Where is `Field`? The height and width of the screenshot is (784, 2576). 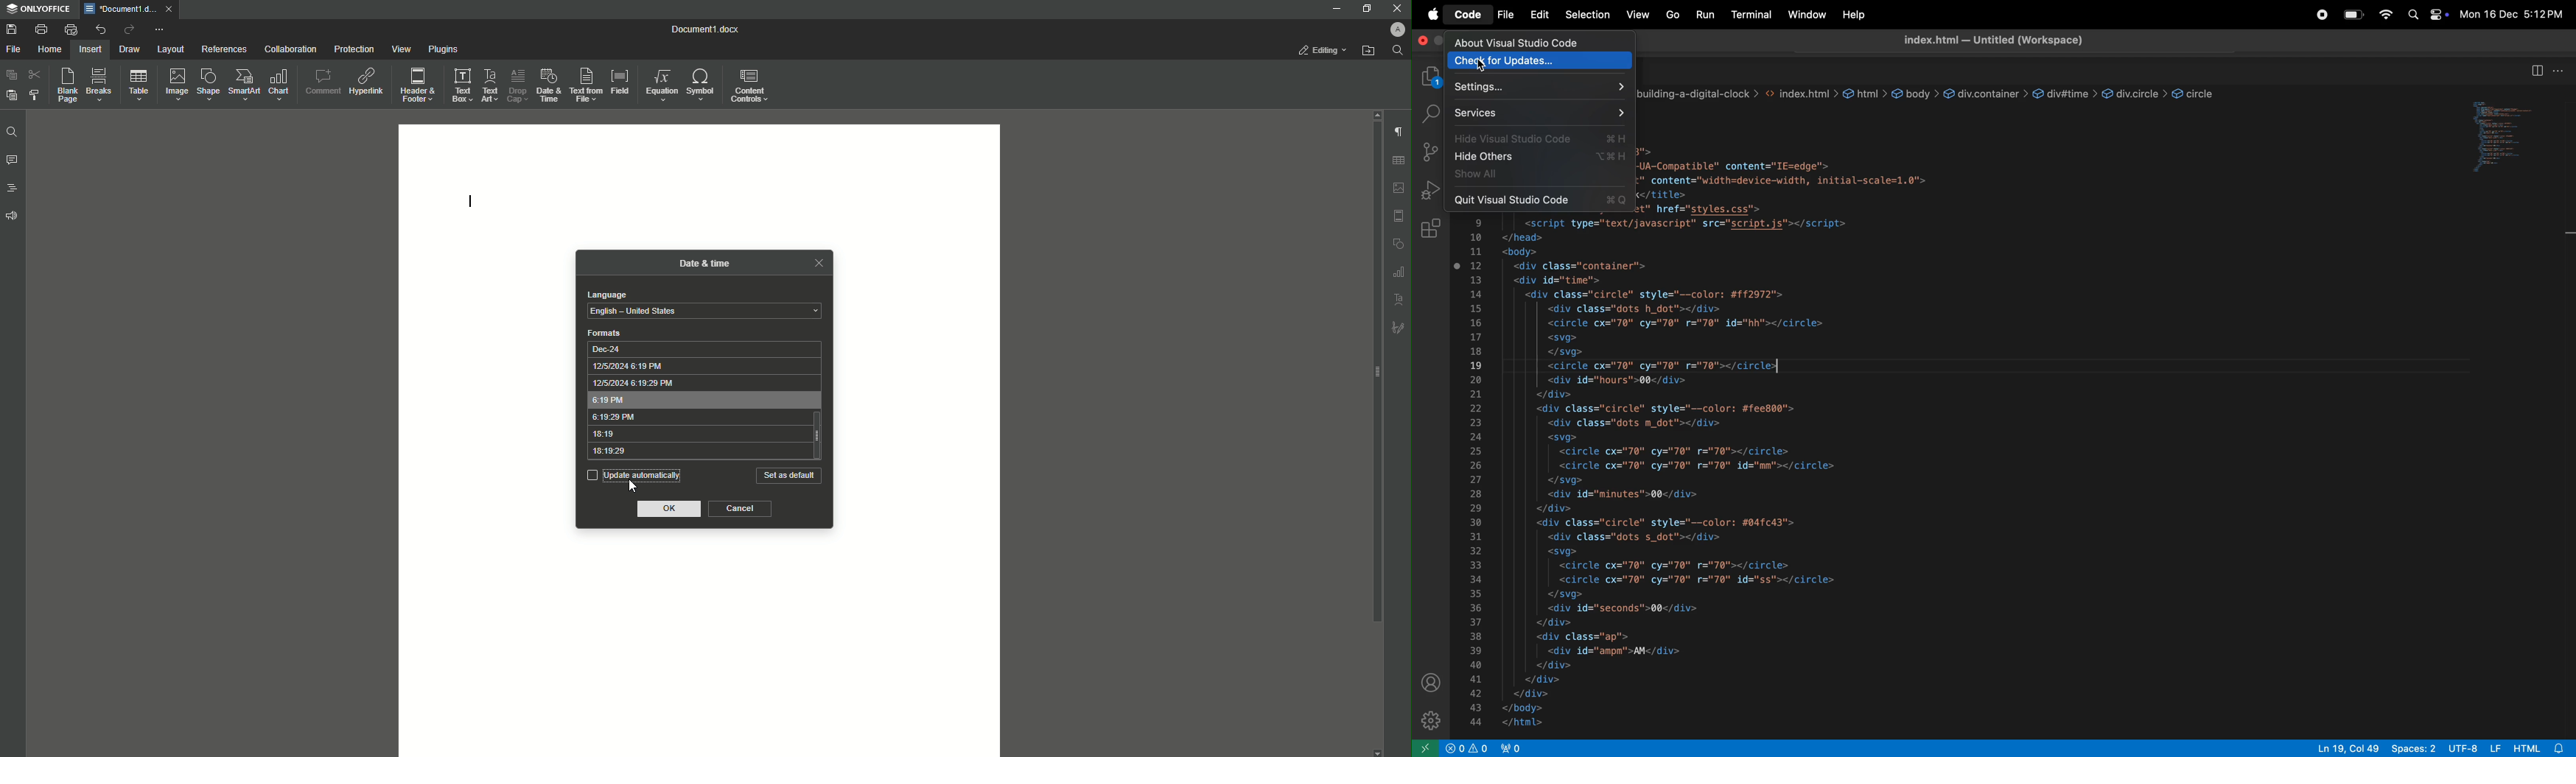
Field is located at coordinates (620, 82).